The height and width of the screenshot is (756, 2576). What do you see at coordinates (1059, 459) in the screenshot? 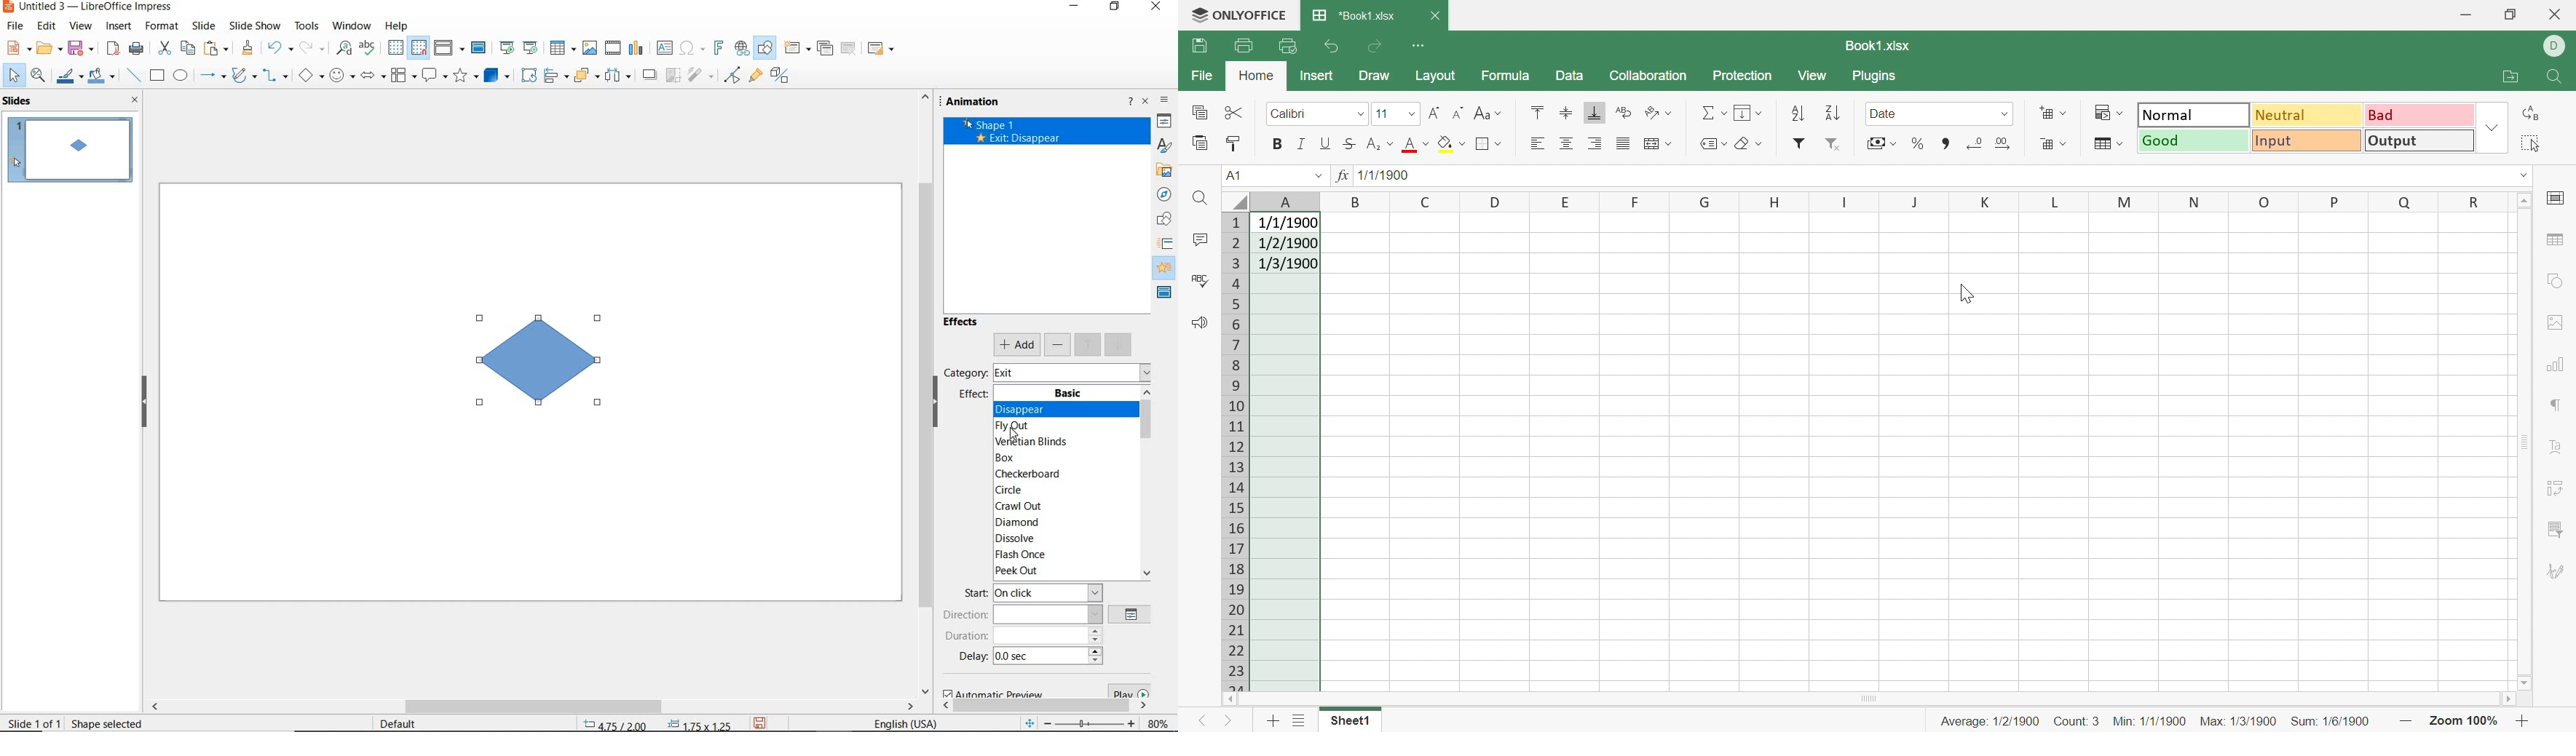
I see `box` at bounding box center [1059, 459].